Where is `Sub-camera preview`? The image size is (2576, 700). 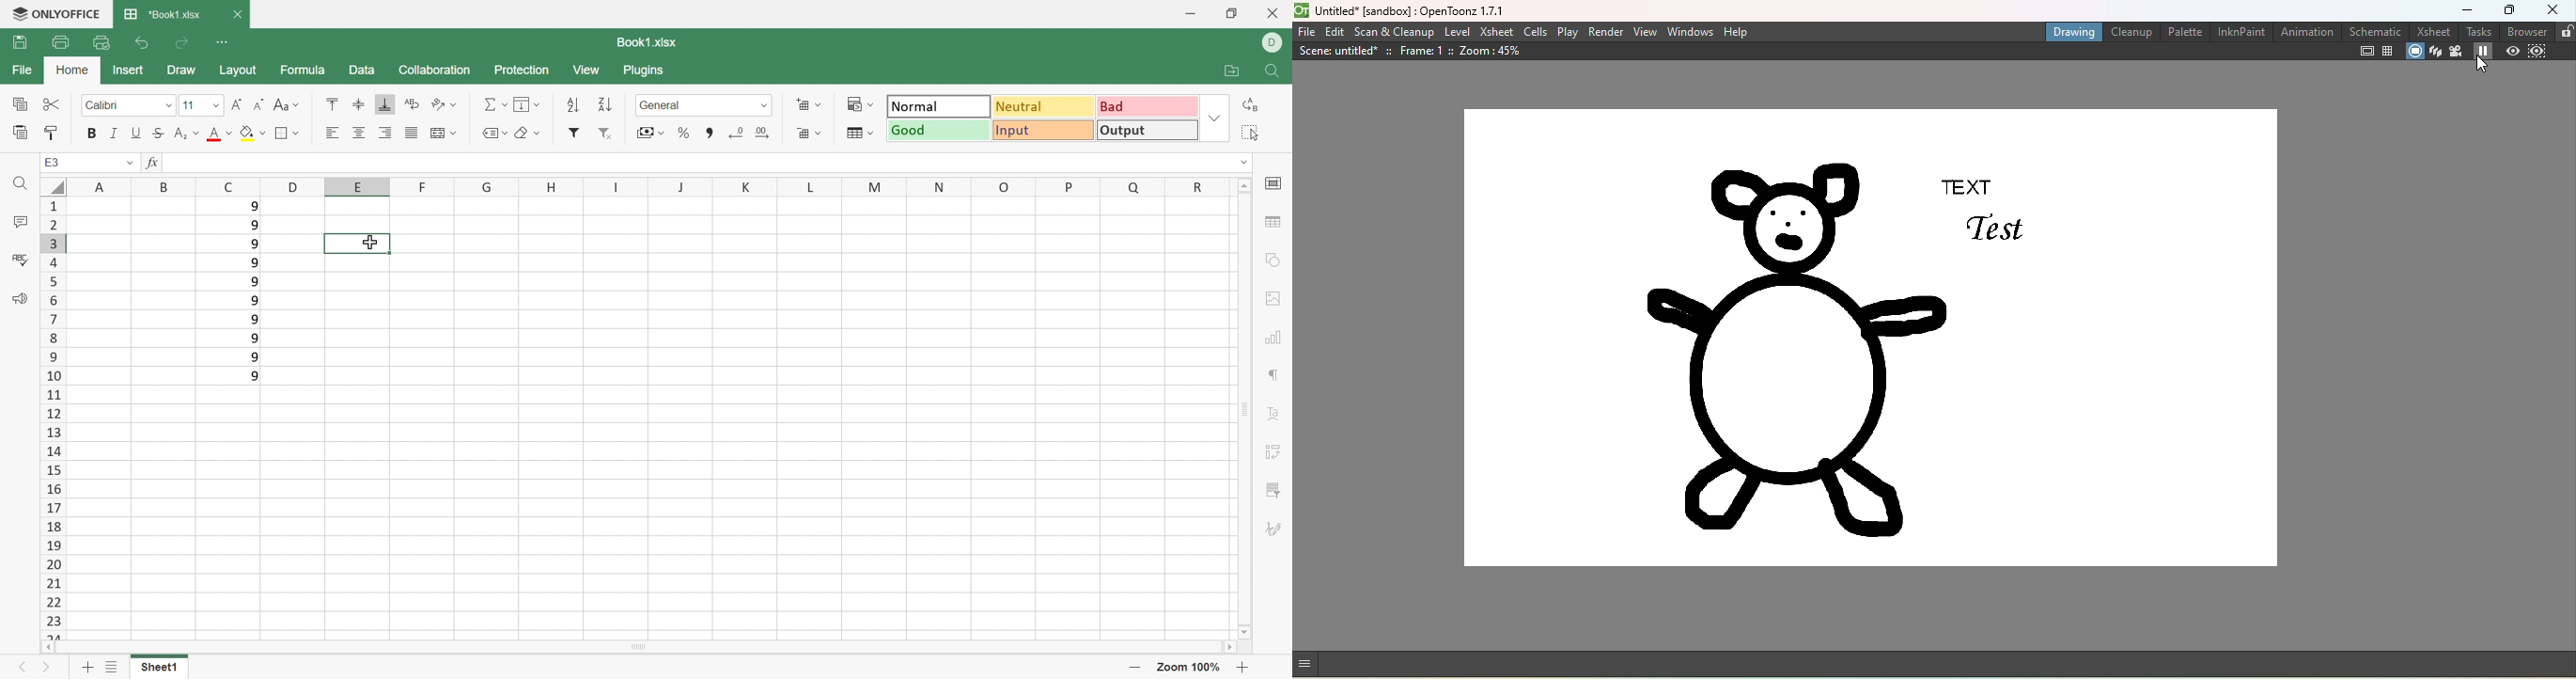 Sub-camera preview is located at coordinates (2536, 52).